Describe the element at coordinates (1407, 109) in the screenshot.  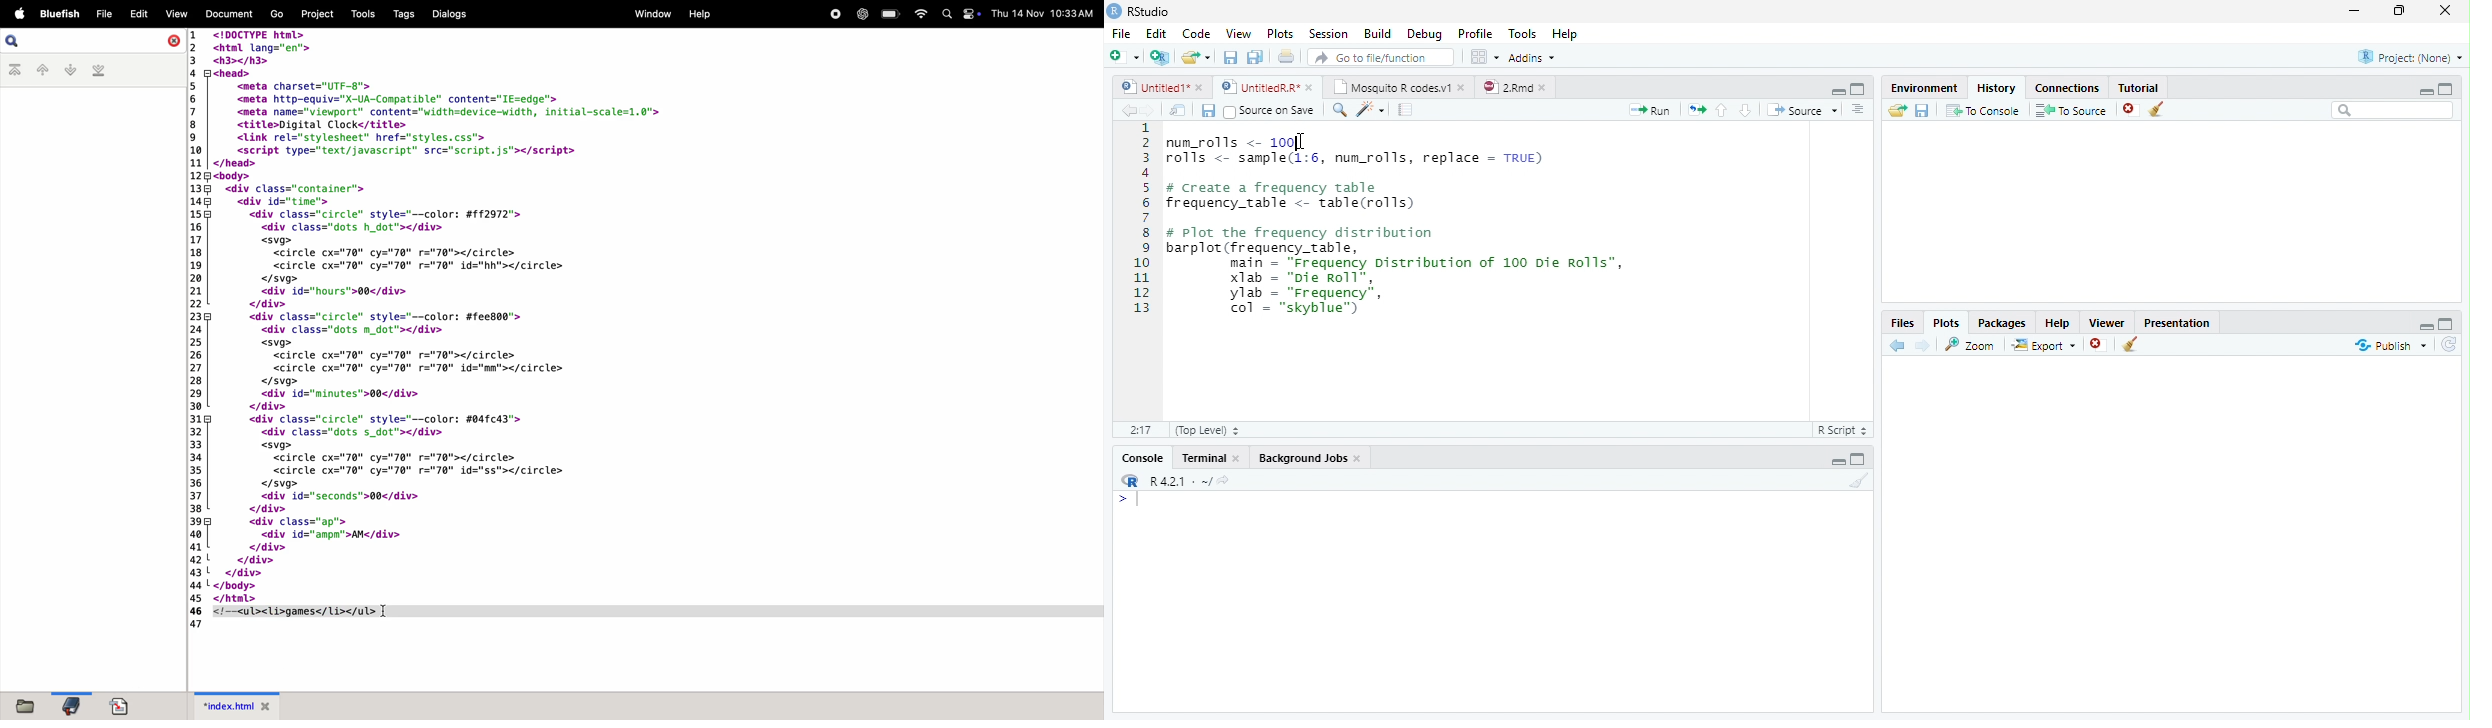
I see `Compile Report` at that location.